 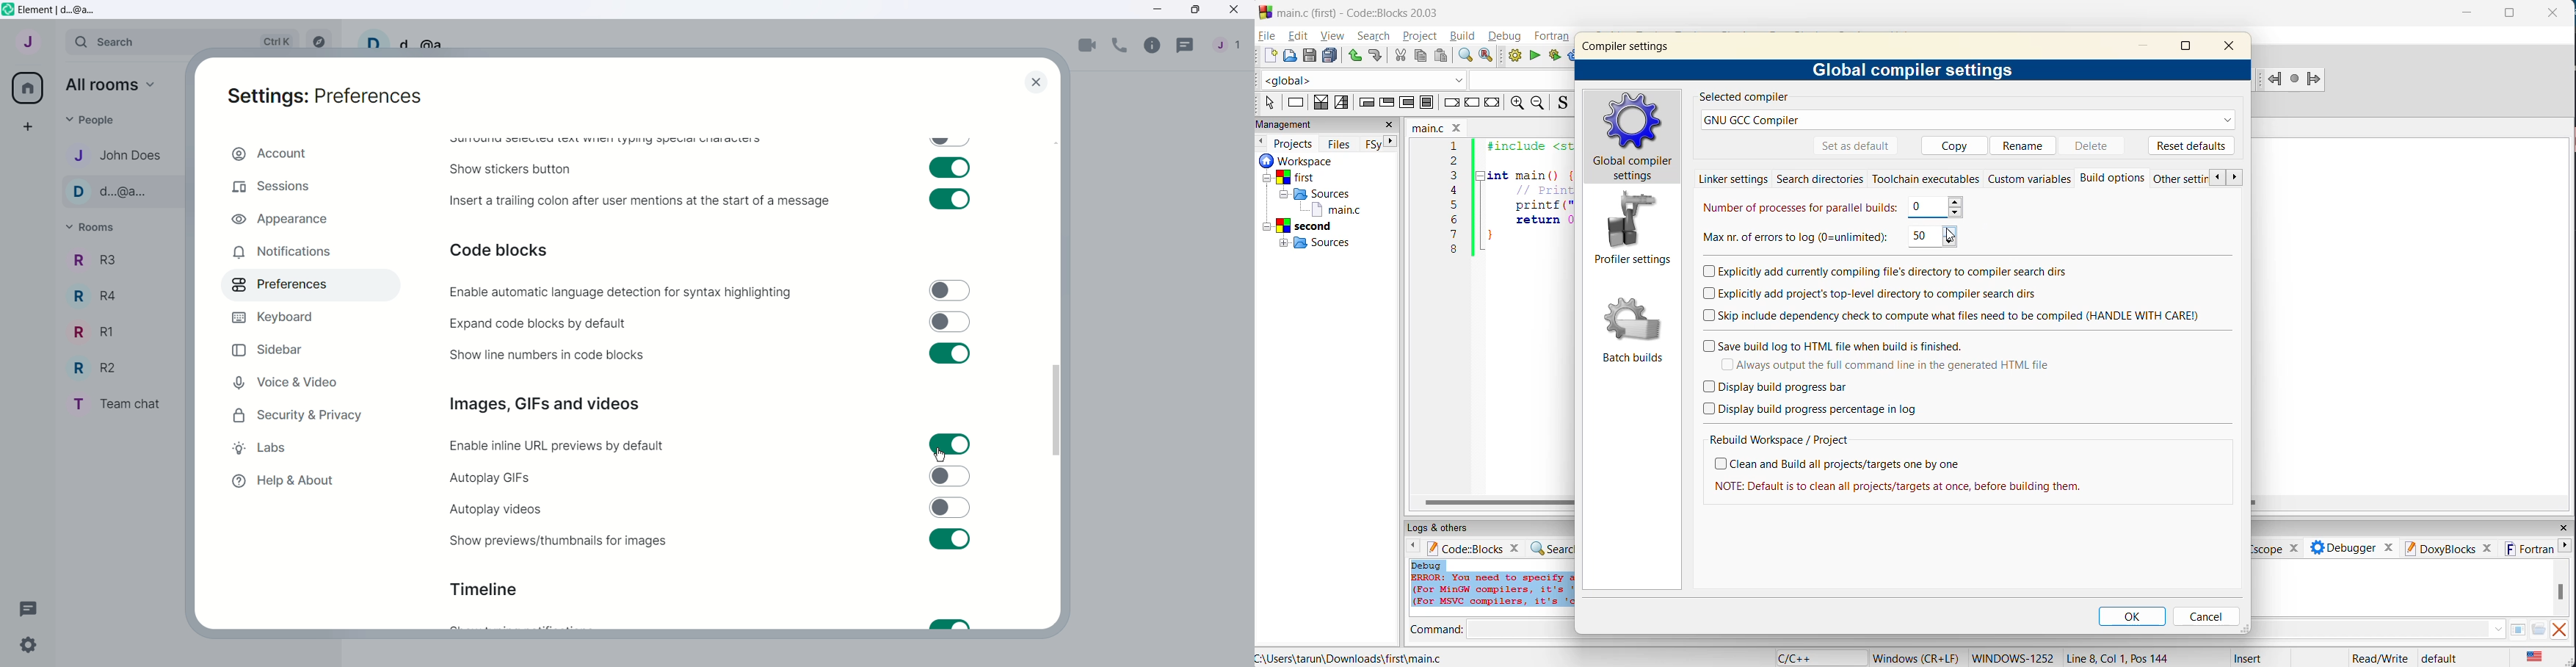 I want to click on save, so click(x=1310, y=56).